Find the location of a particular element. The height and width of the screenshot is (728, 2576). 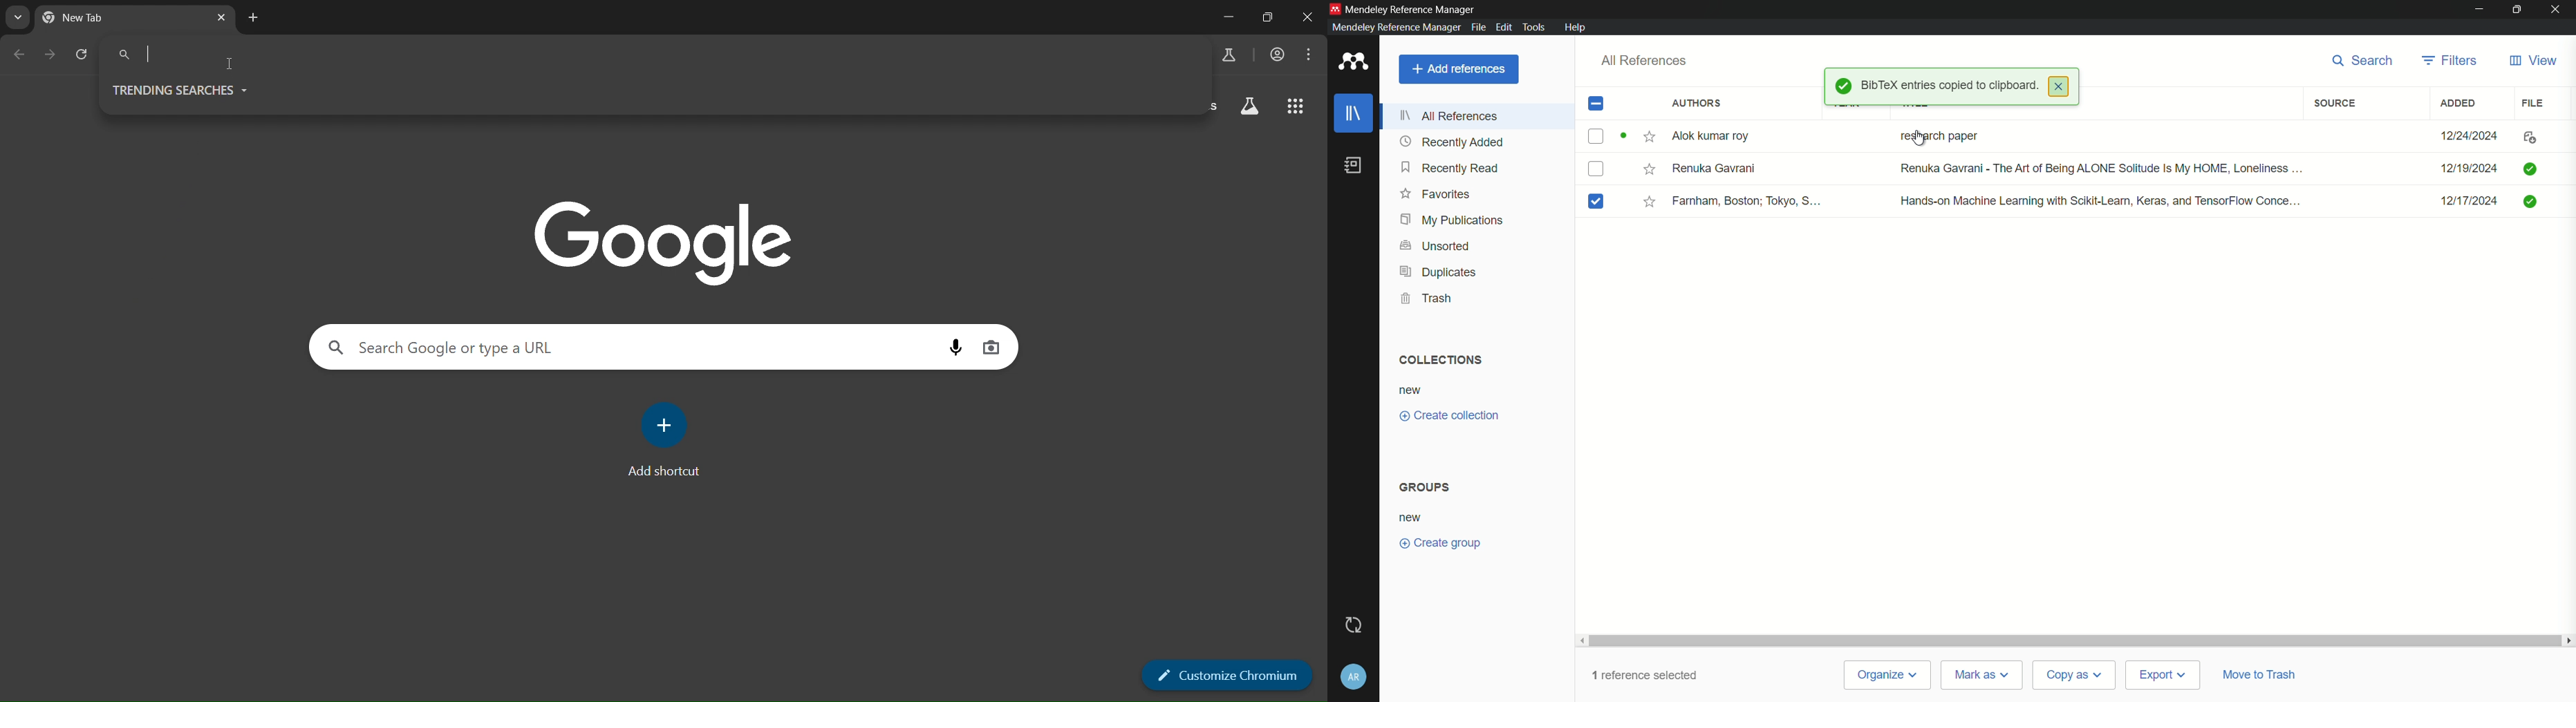

check box is located at coordinates (1597, 104).